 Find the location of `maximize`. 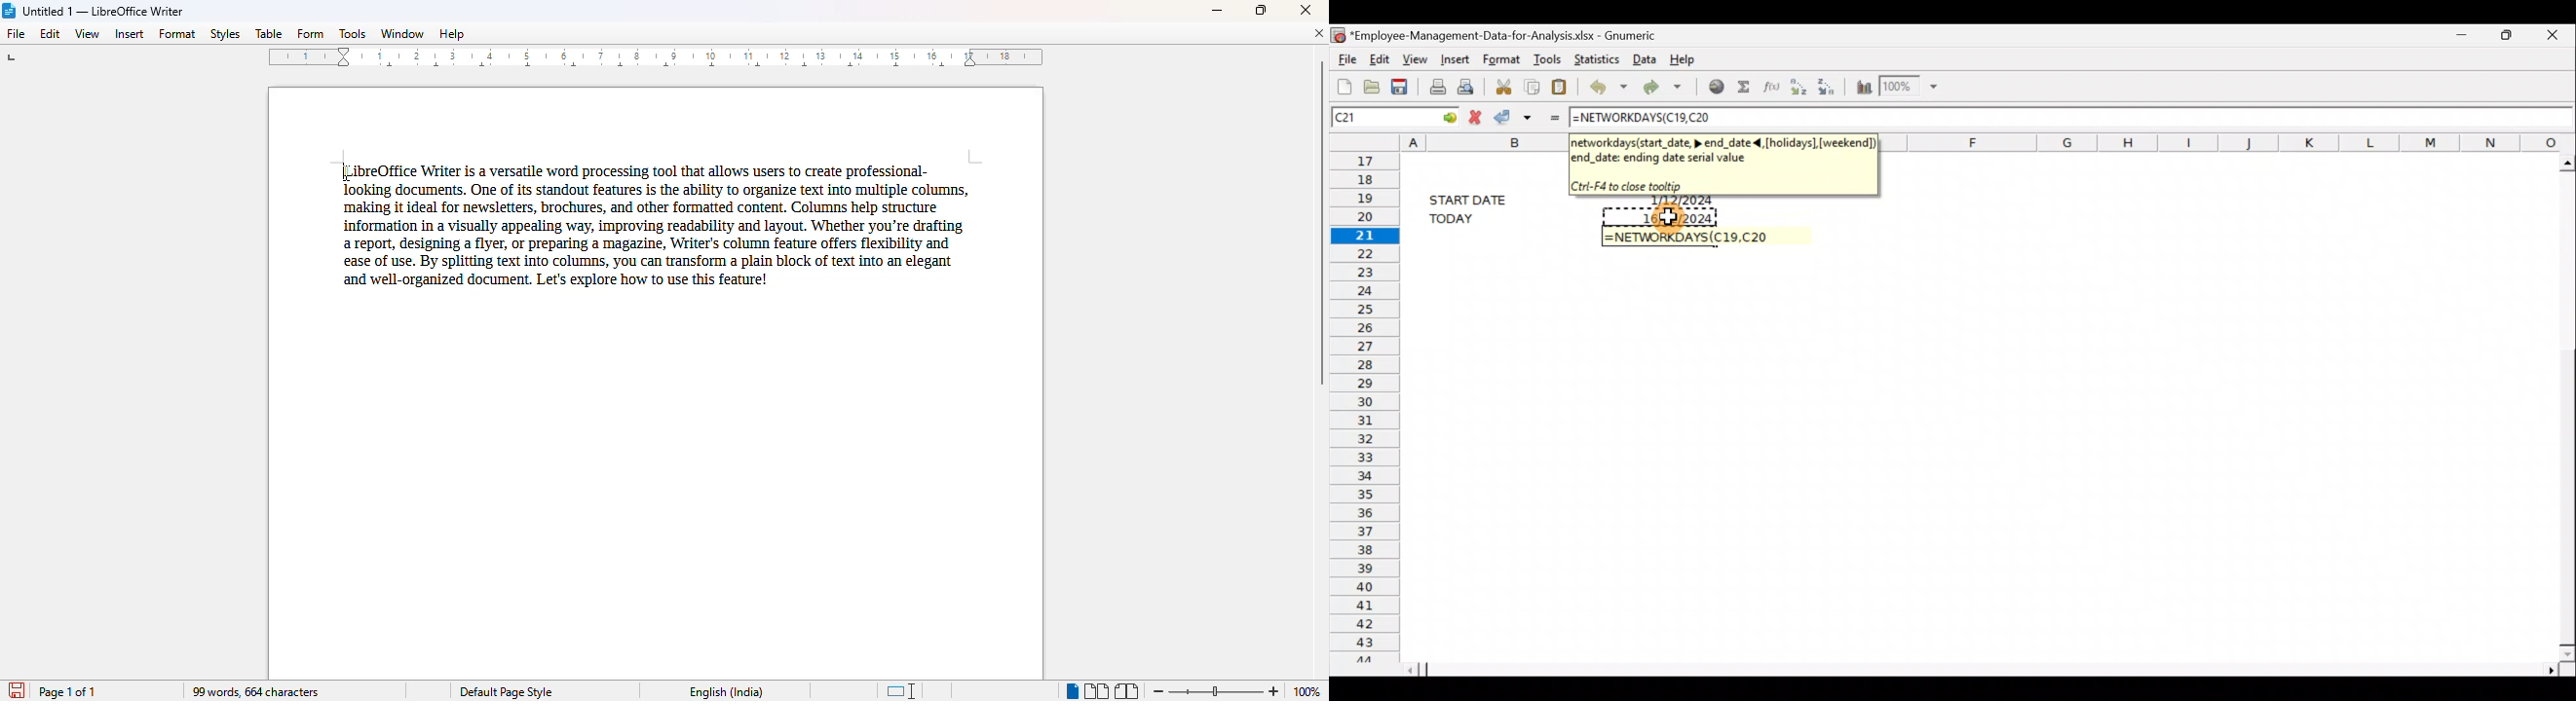

maximize is located at coordinates (1261, 10).